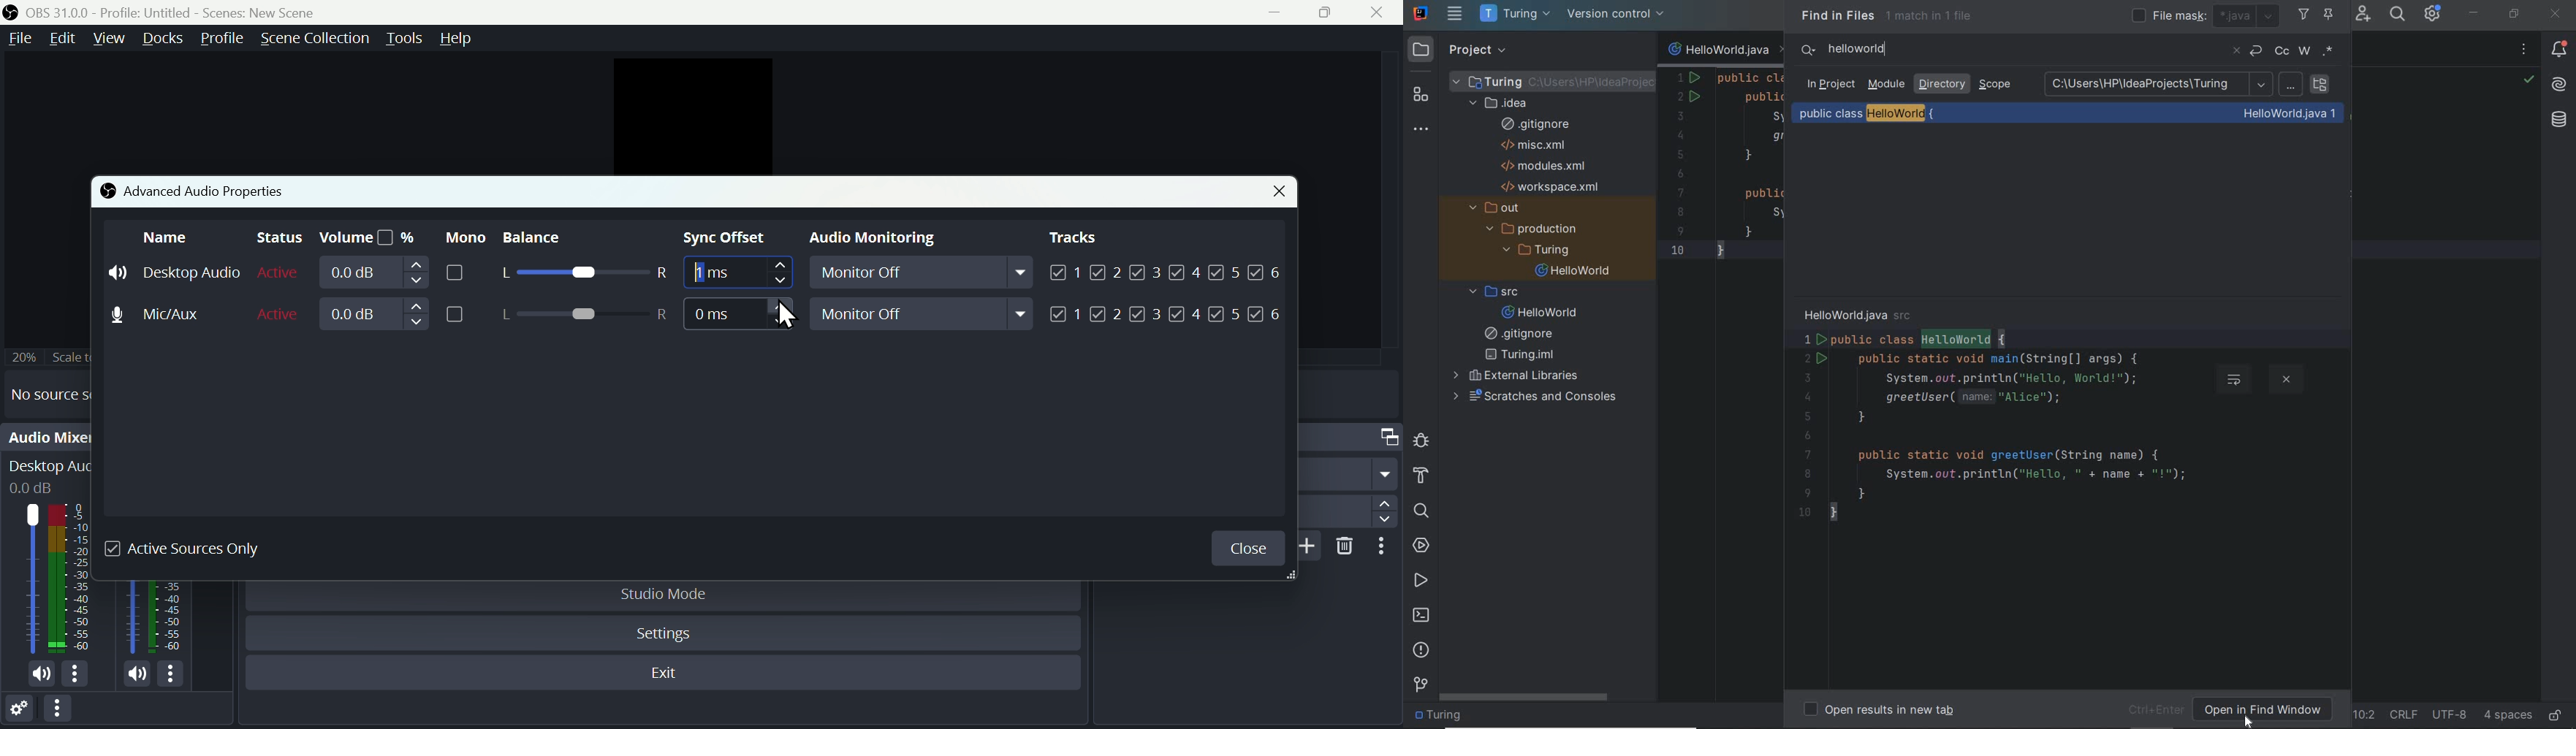 Image resolution: width=2576 pixels, height=756 pixels. I want to click on (un)check Active sources only, so click(194, 549).